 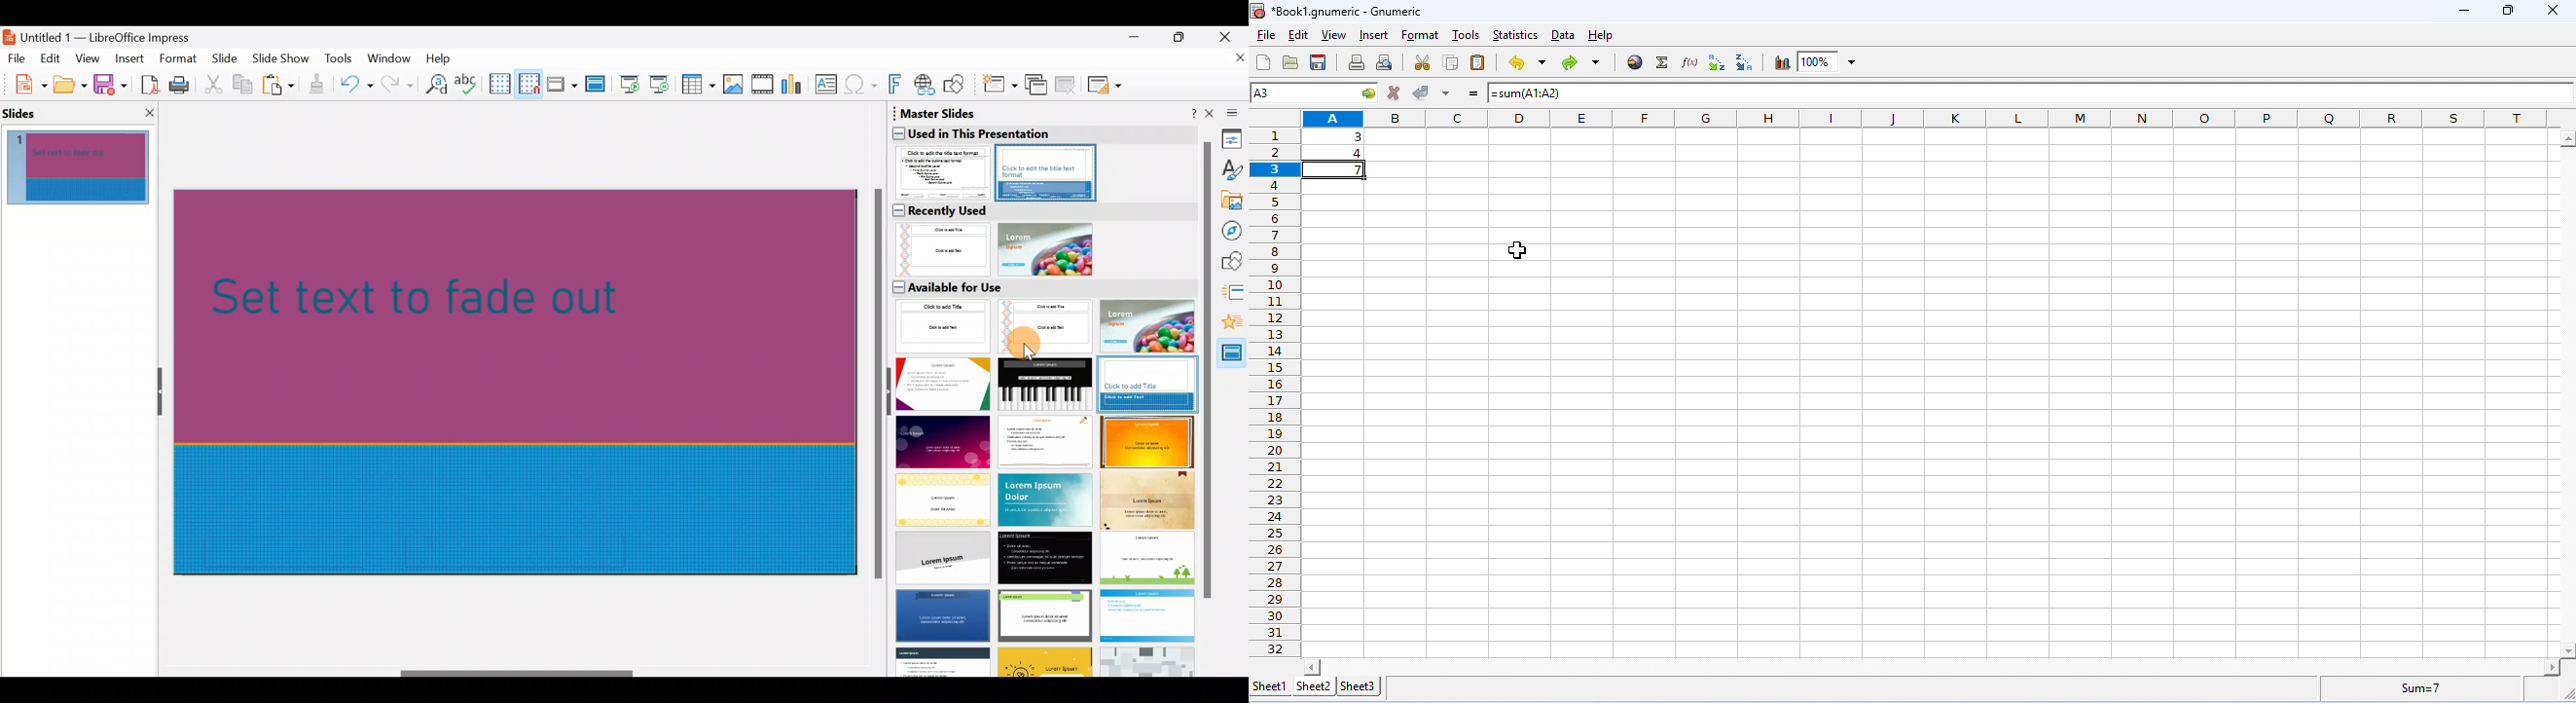 What do you see at coordinates (1828, 61) in the screenshot?
I see `zoom` at bounding box center [1828, 61].